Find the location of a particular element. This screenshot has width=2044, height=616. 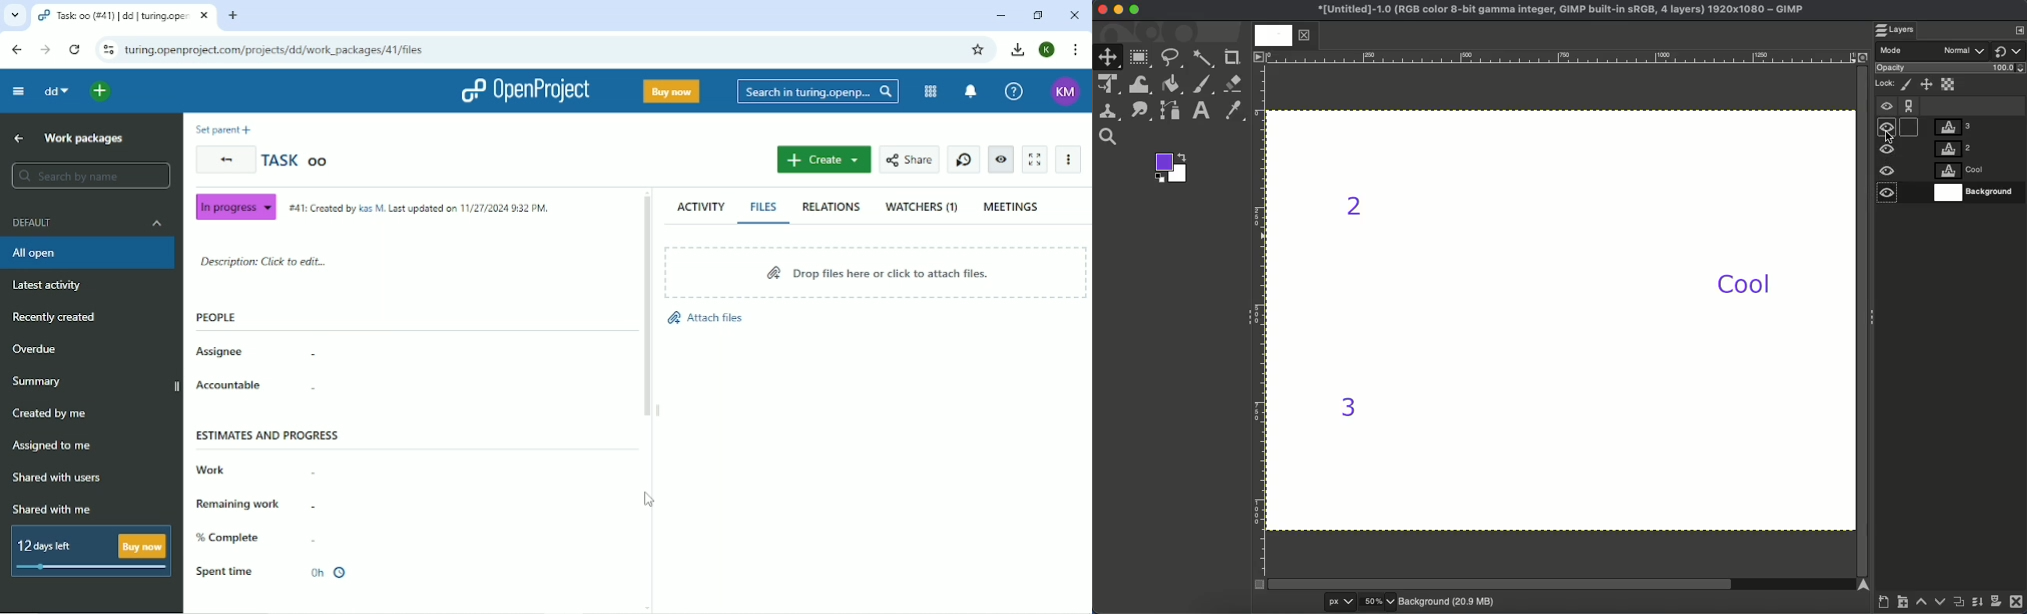

Ruler is located at coordinates (1259, 321).